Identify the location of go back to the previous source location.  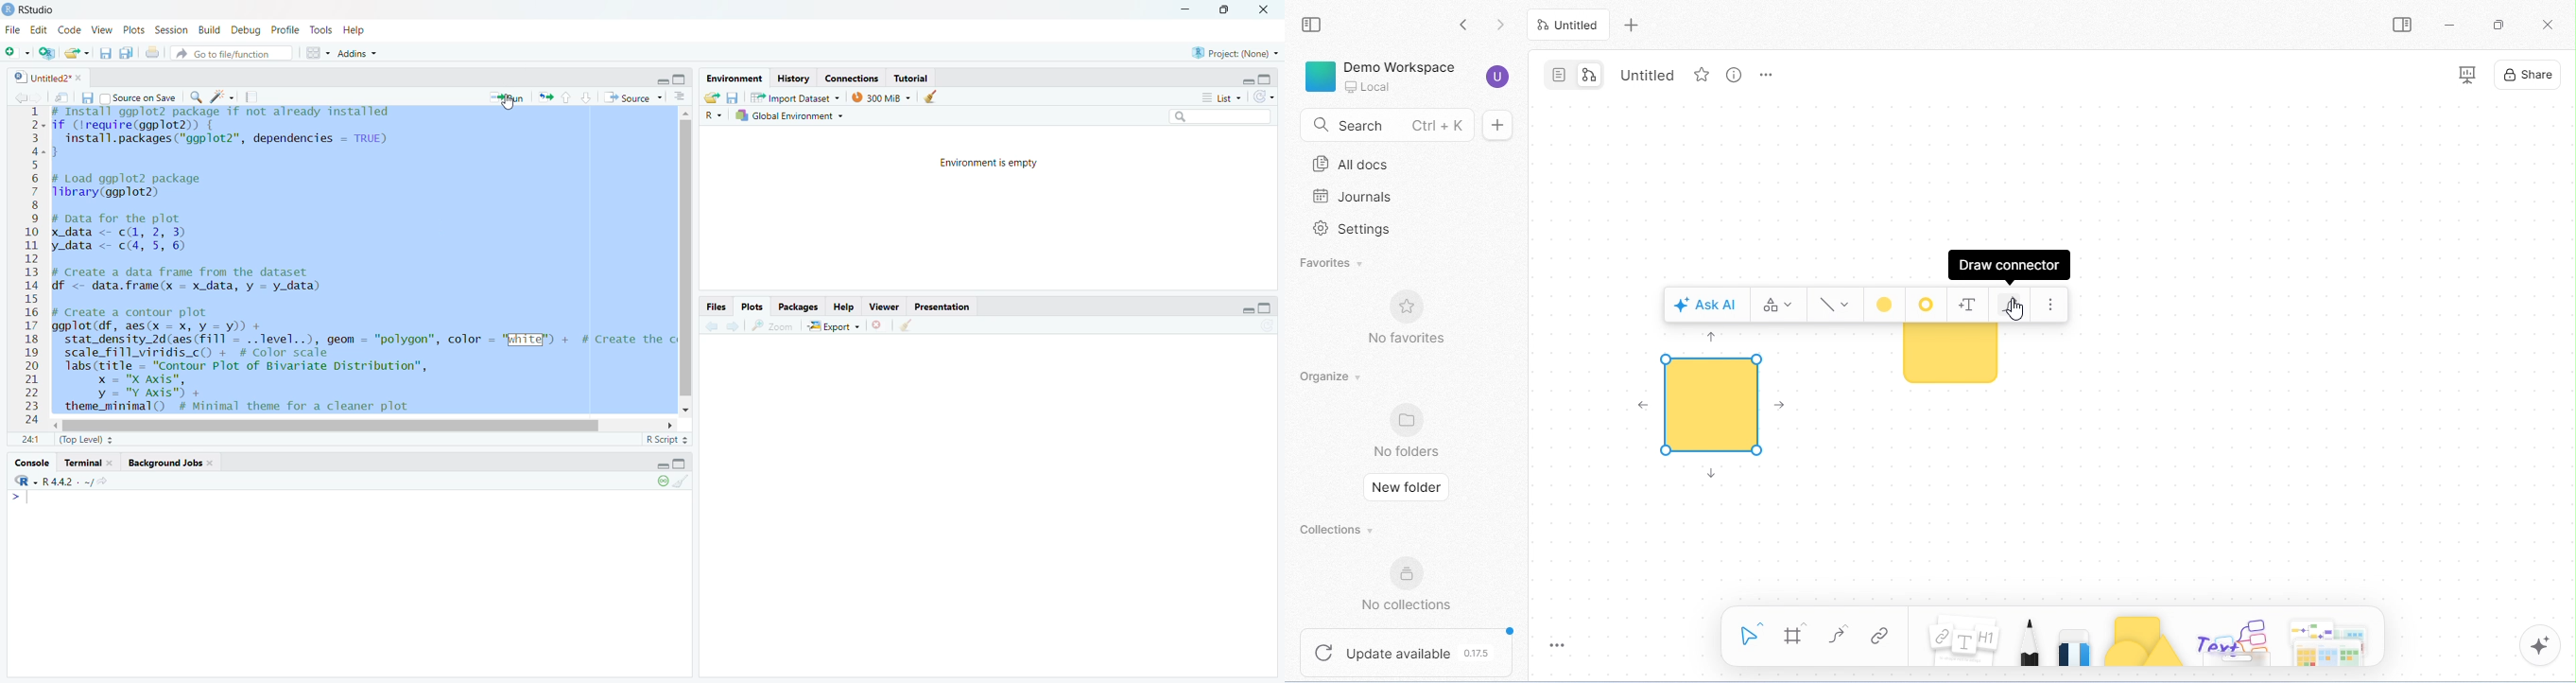
(18, 98).